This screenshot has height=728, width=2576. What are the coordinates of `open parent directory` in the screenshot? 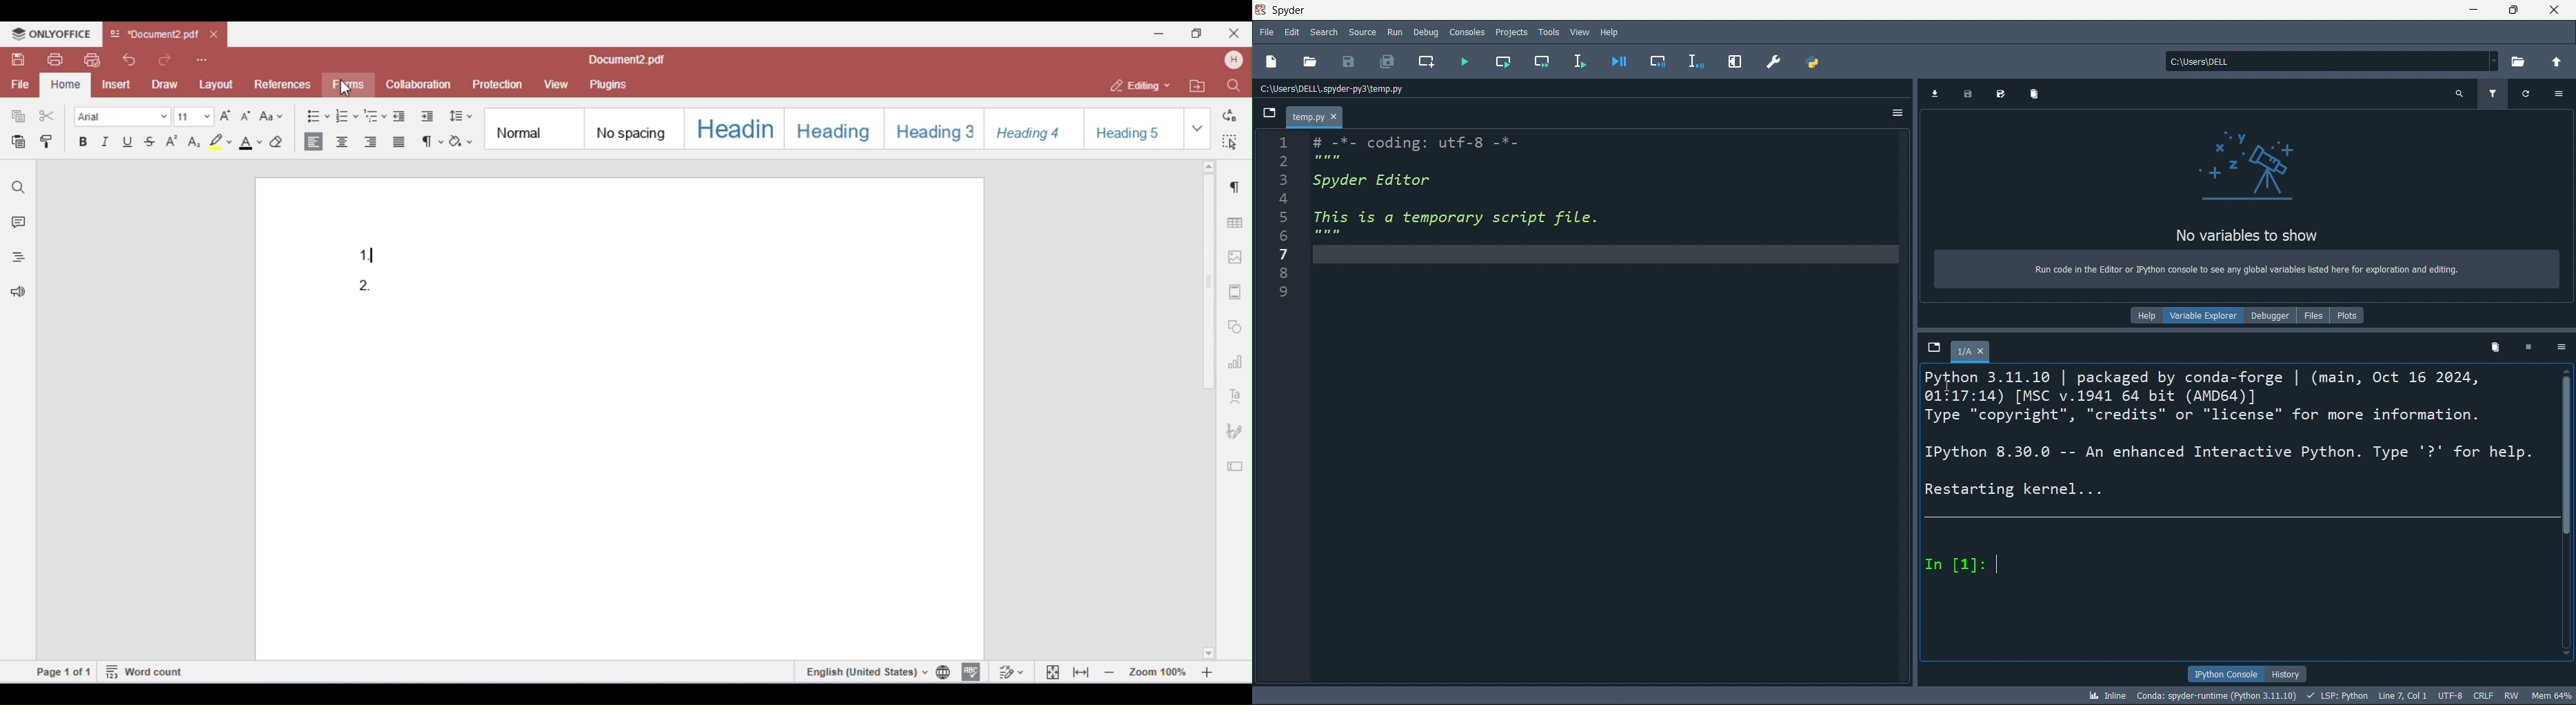 It's located at (2559, 63).